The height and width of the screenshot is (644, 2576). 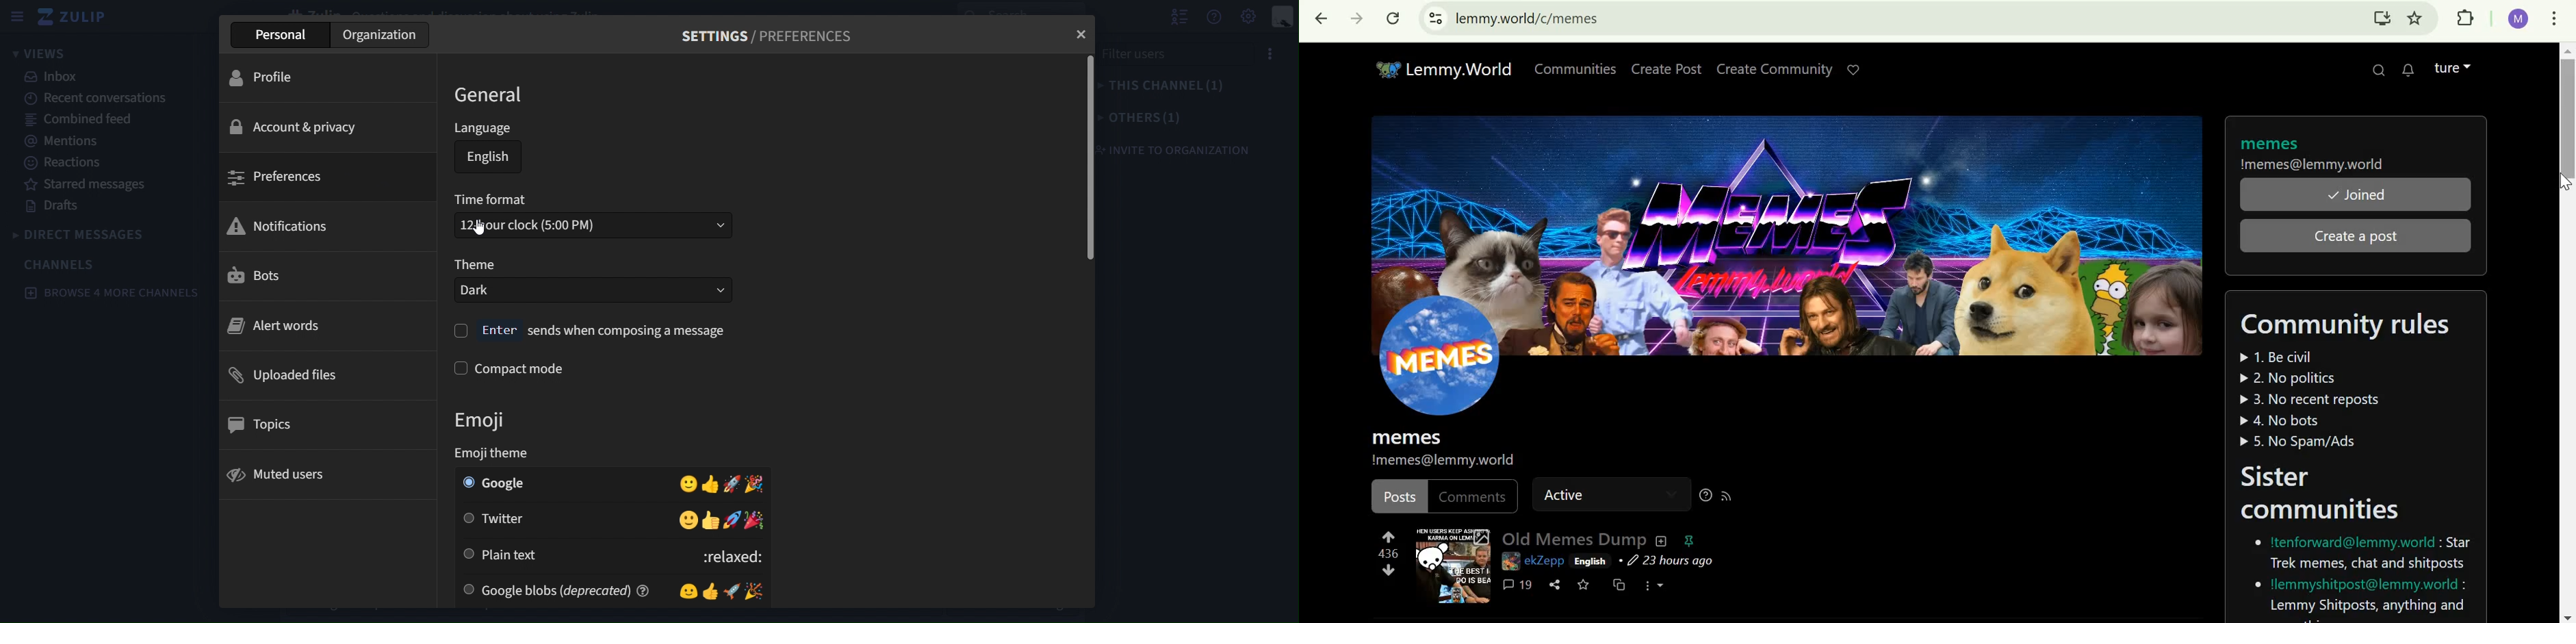 What do you see at coordinates (62, 264) in the screenshot?
I see `channels` at bounding box center [62, 264].